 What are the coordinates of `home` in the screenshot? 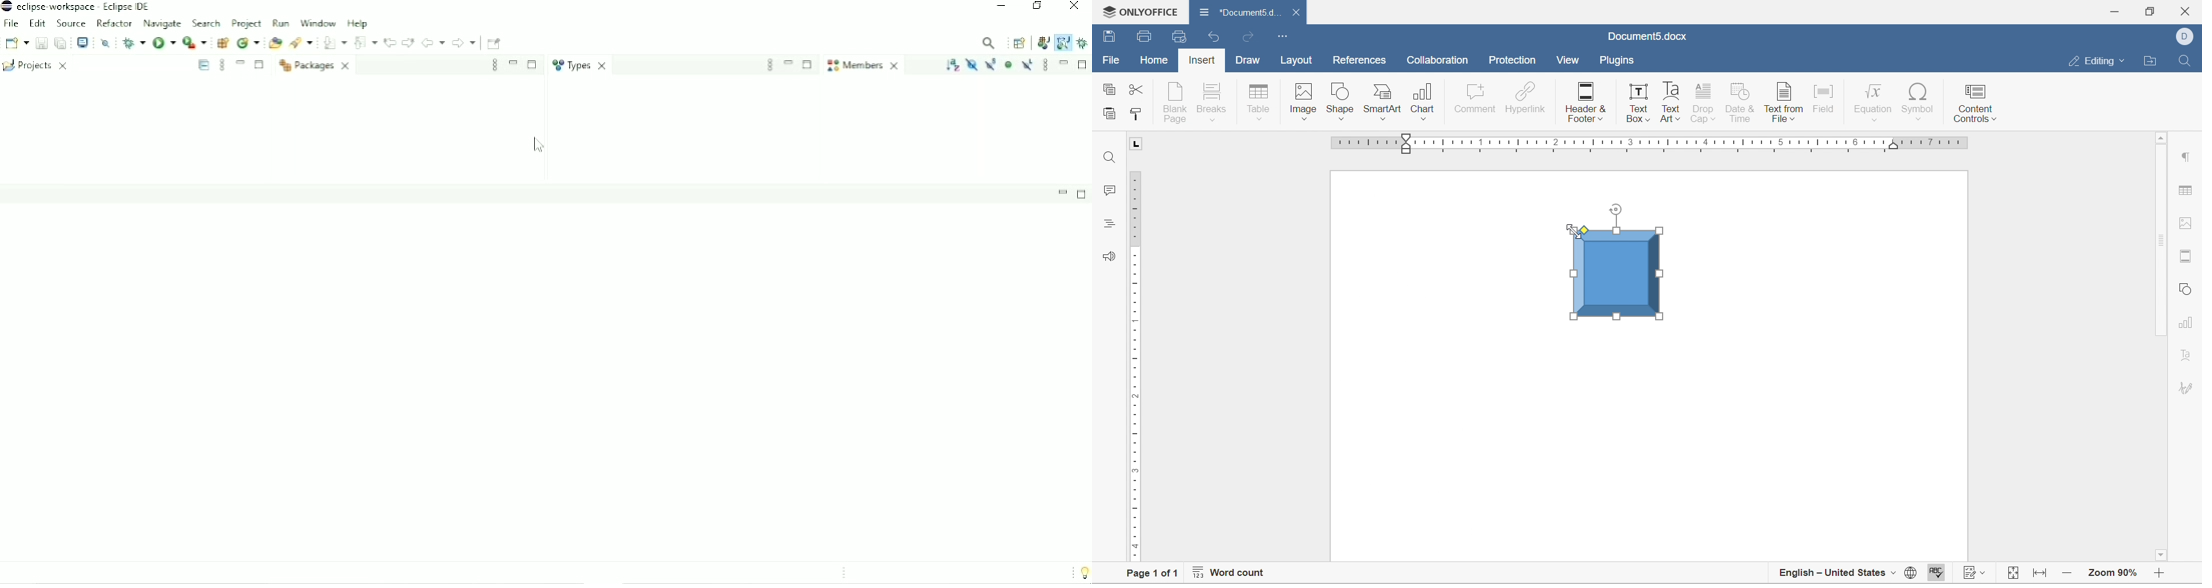 It's located at (1153, 60).